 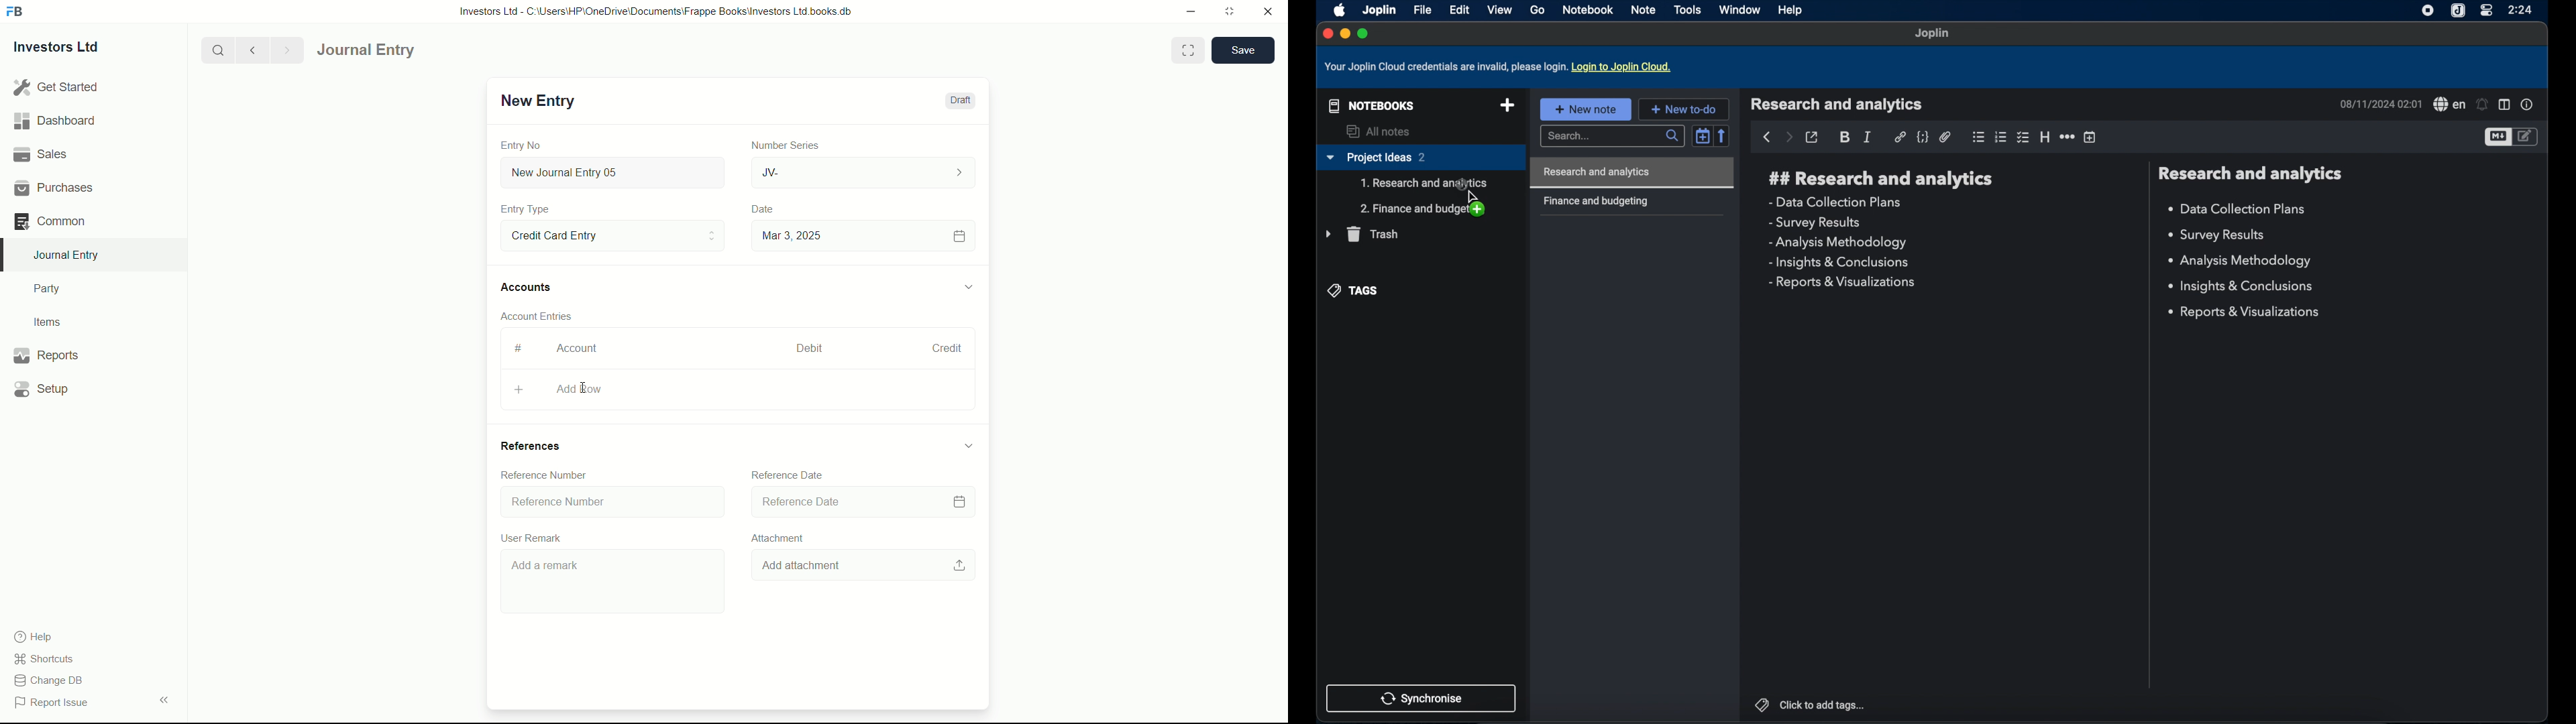 I want to click on synchronise, so click(x=1421, y=698).